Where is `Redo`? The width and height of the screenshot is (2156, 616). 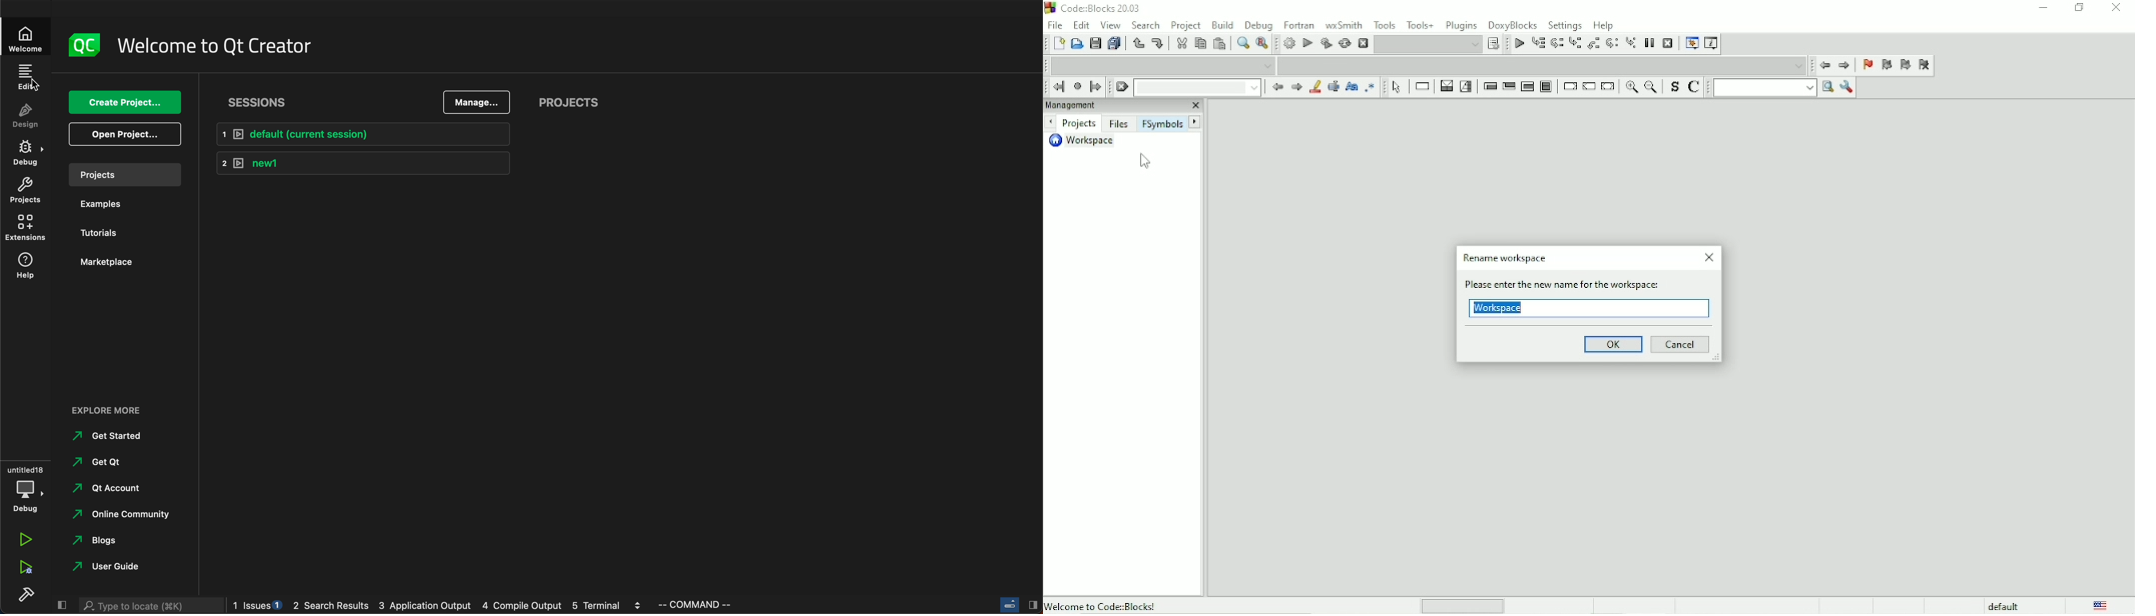 Redo is located at coordinates (1157, 43).